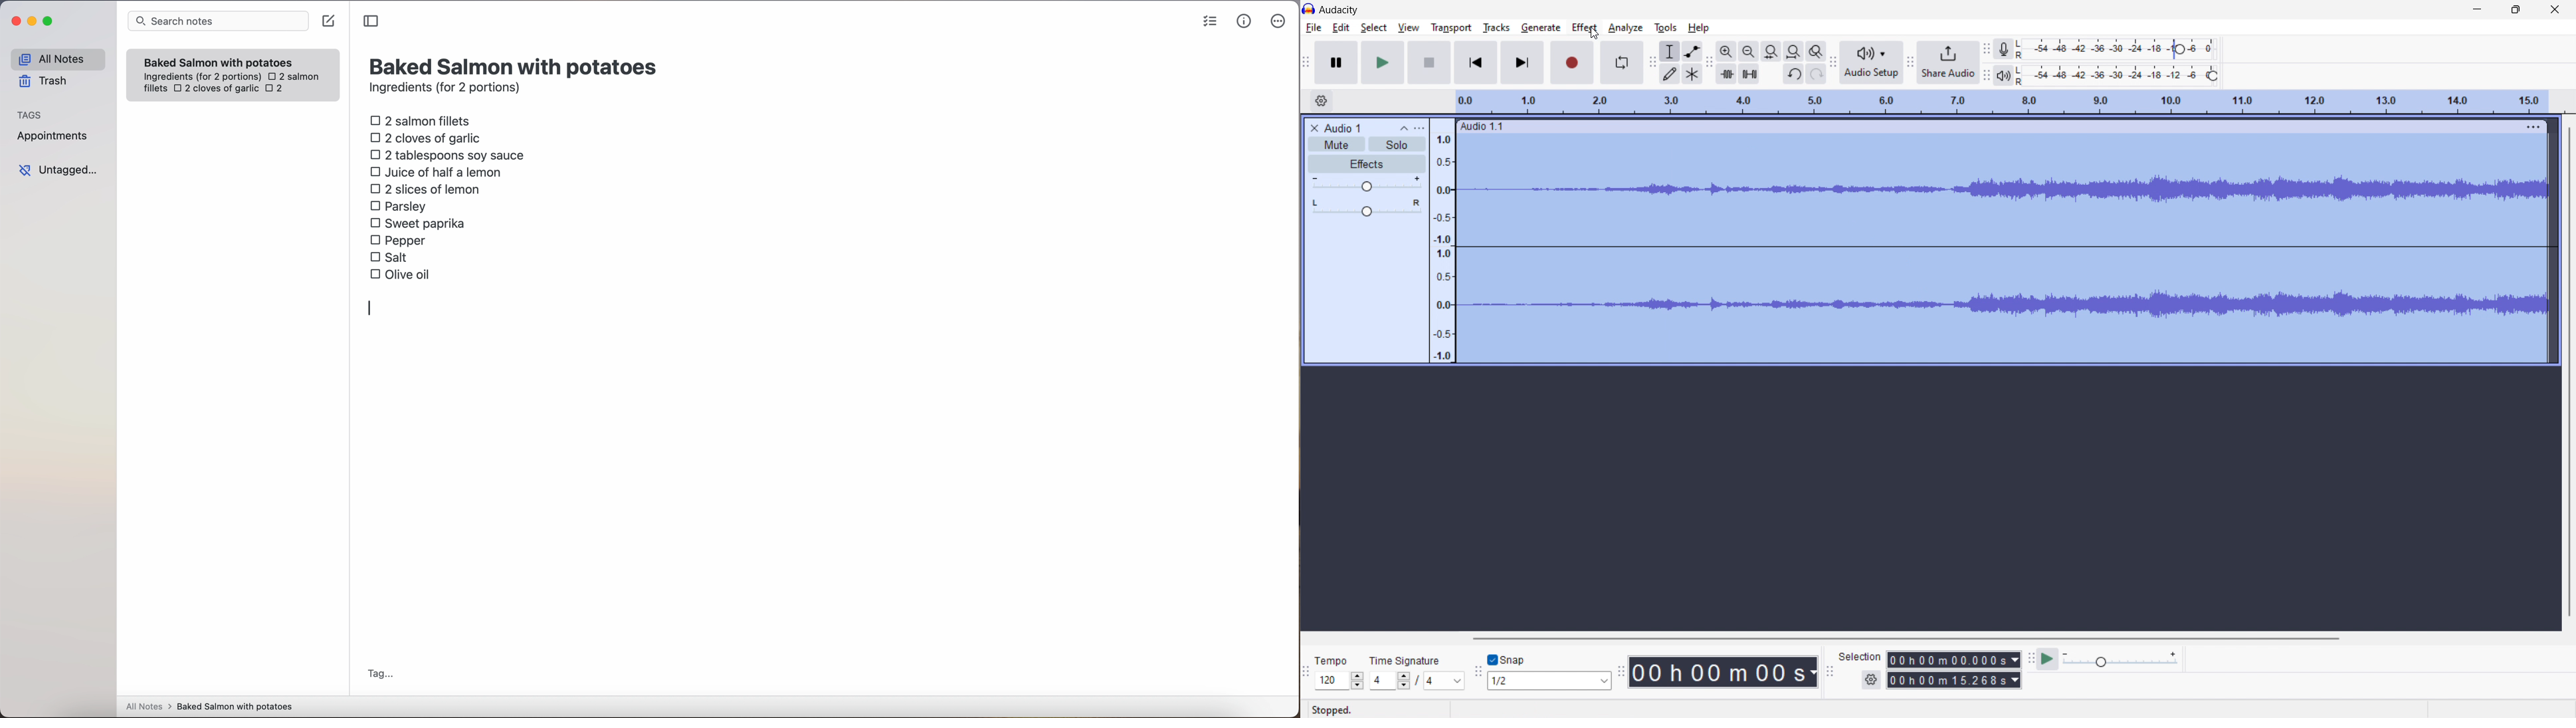 The height and width of the screenshot is (728, 2576). Describe the element at coordinates (390, 256) in the screenshot. I see `salt` at that location.